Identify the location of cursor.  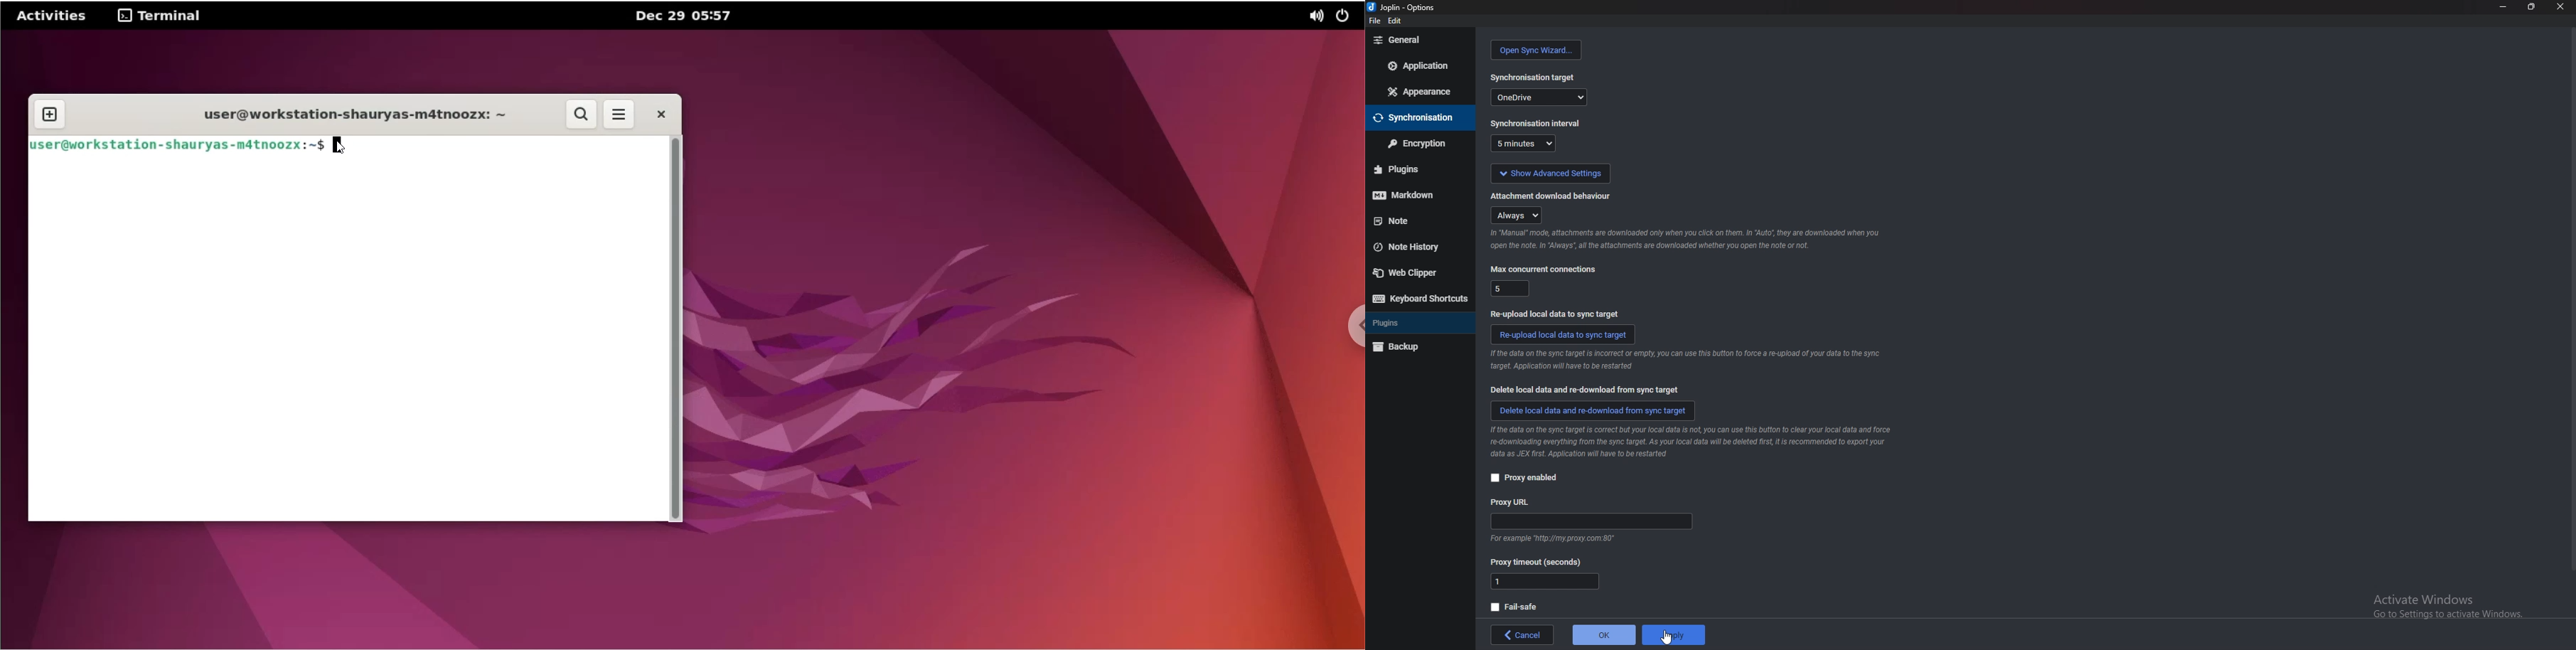
(339, 144).